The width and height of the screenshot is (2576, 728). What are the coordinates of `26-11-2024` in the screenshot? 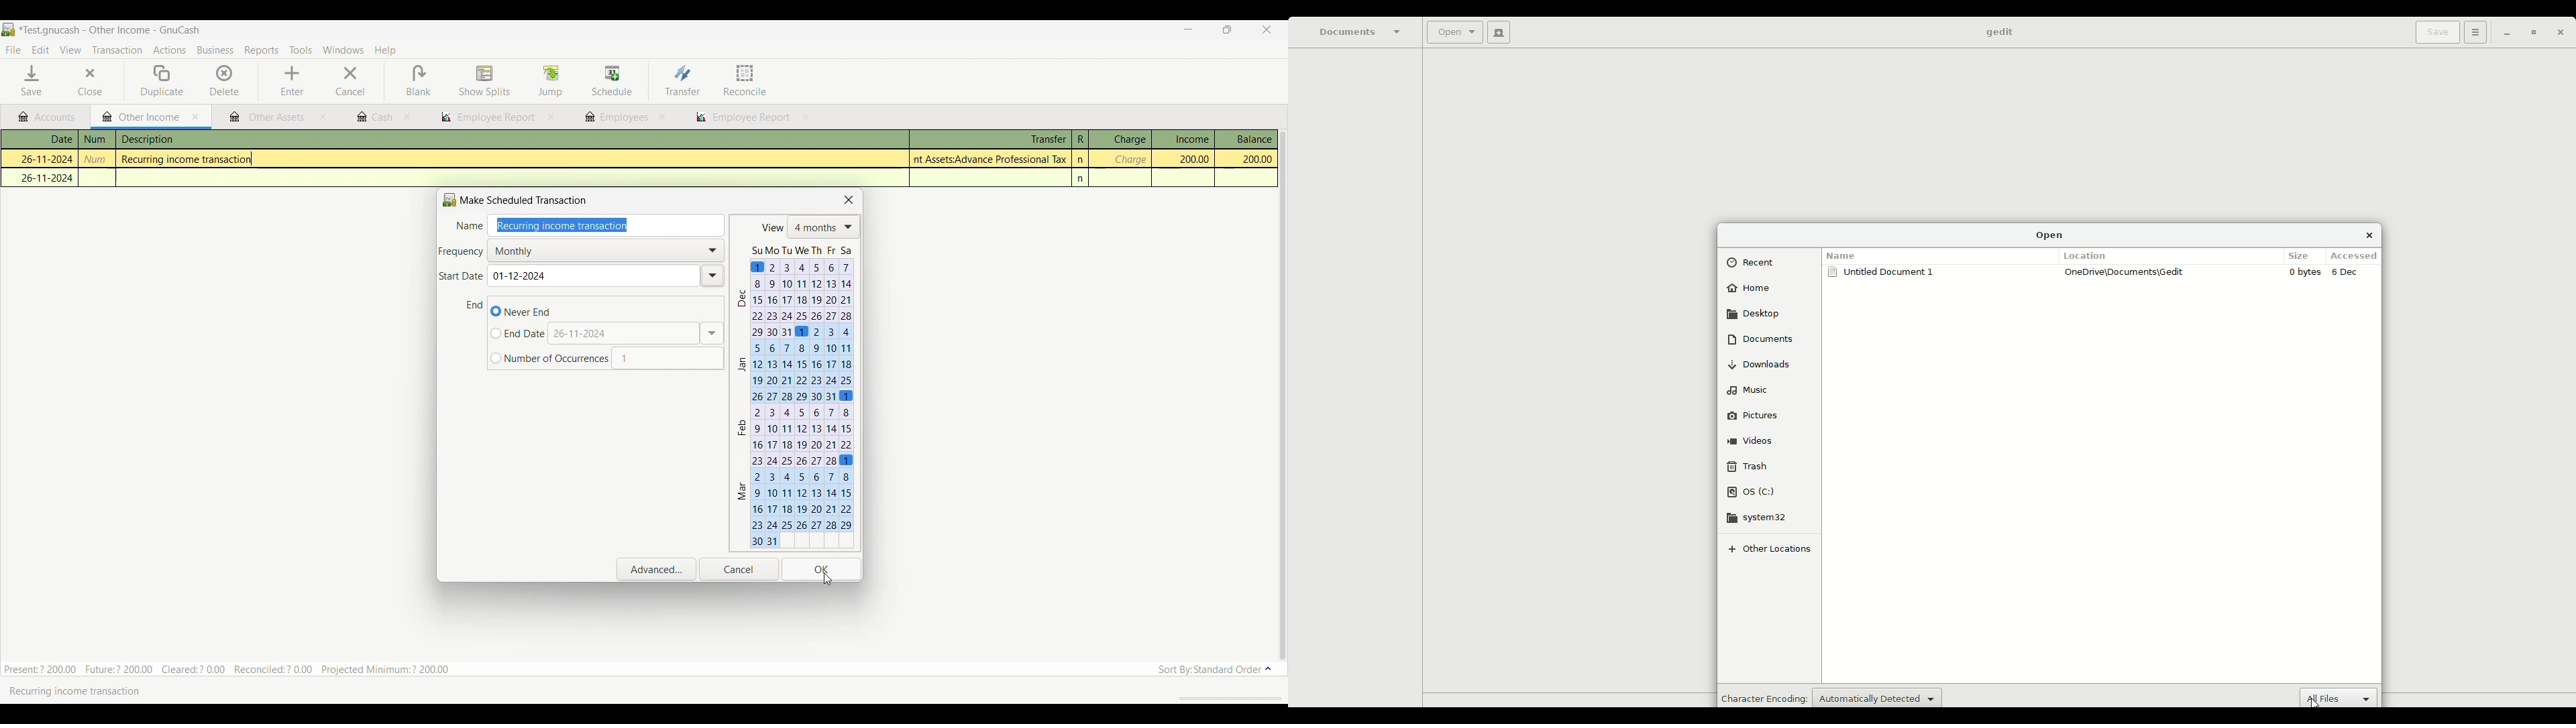 It's located at (44, 178).